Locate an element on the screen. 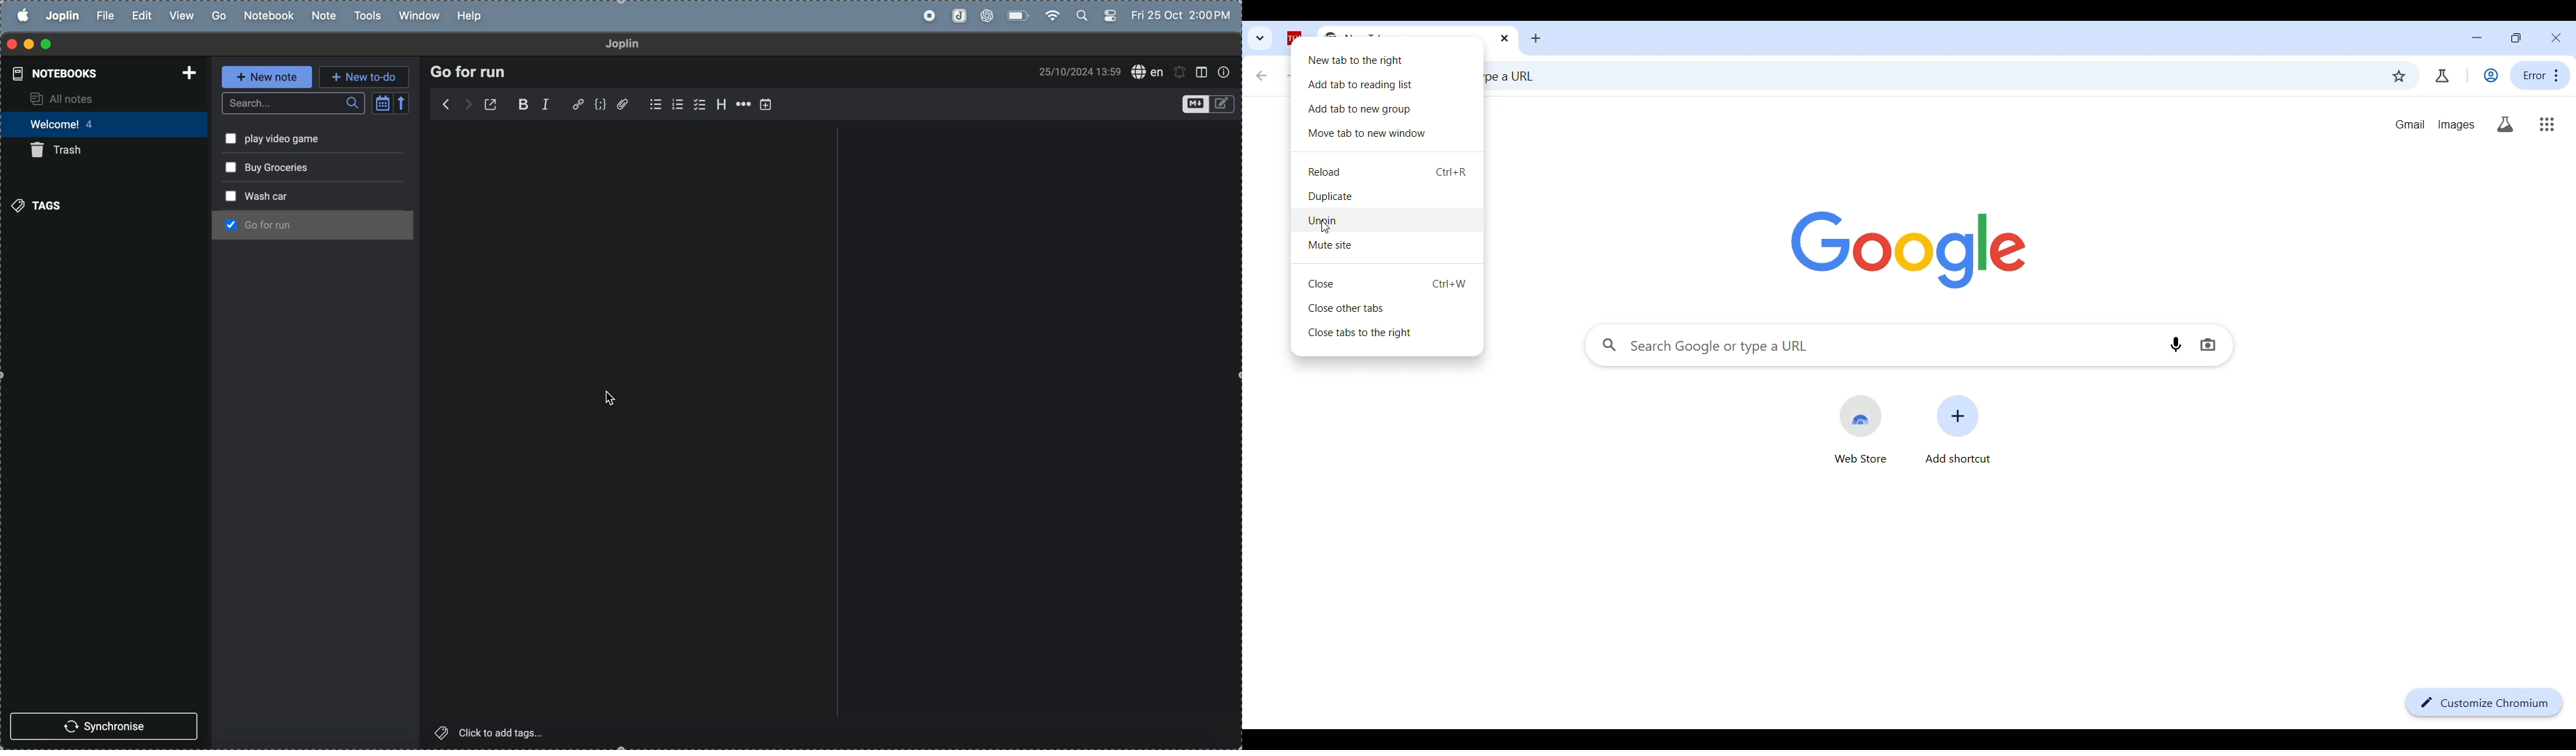 The height and width of the screenshot is (756, 2576). Move tab to new window is located at coordinates (1388, 134).